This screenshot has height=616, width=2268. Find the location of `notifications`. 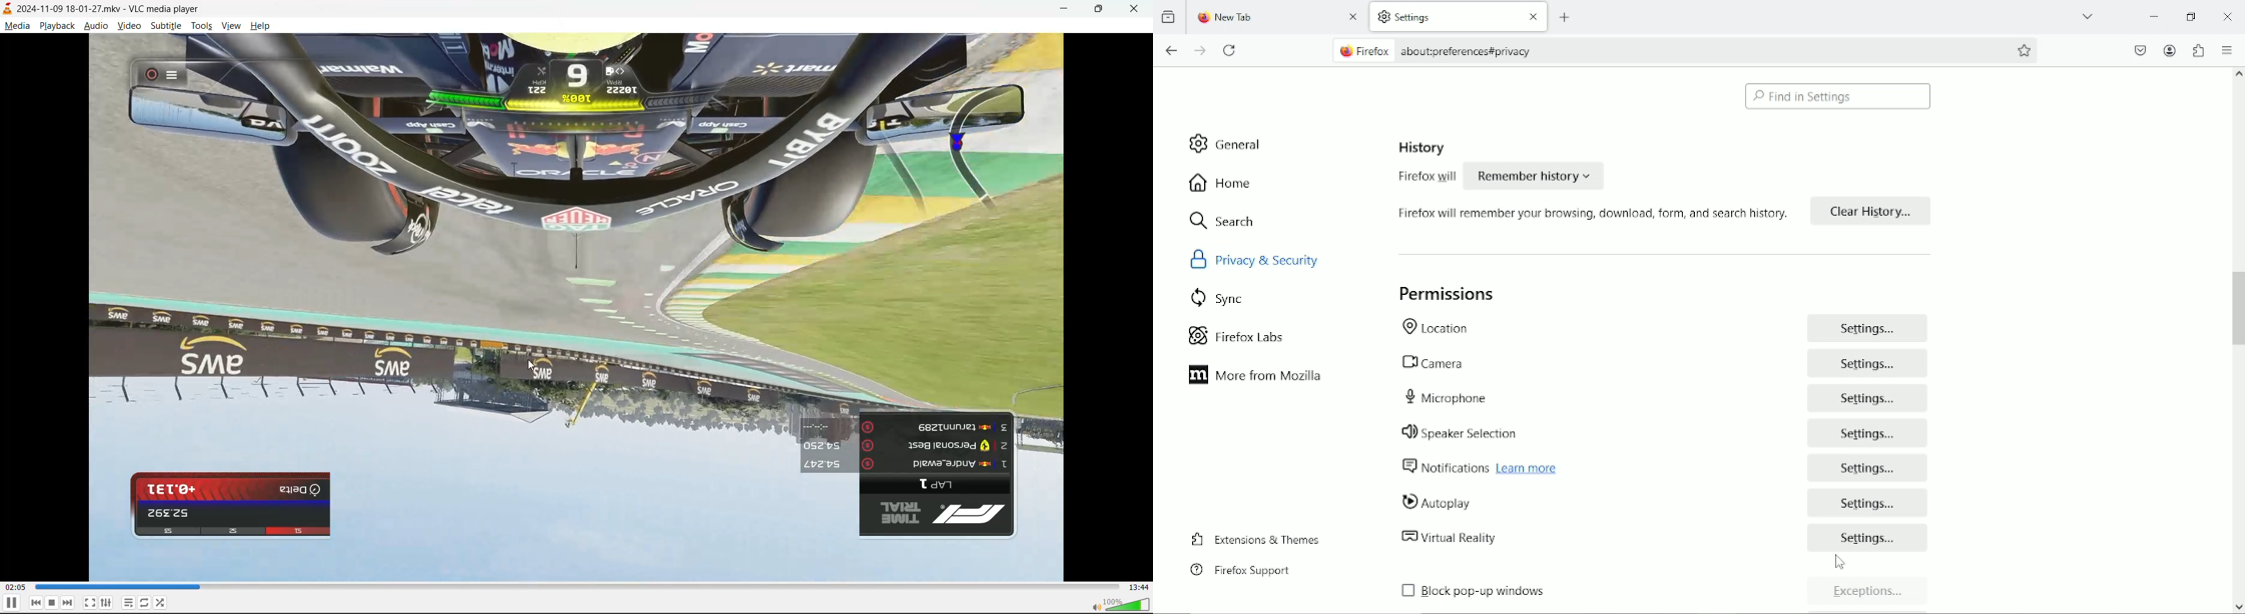

notifications is located at coordinates (1442, 465).